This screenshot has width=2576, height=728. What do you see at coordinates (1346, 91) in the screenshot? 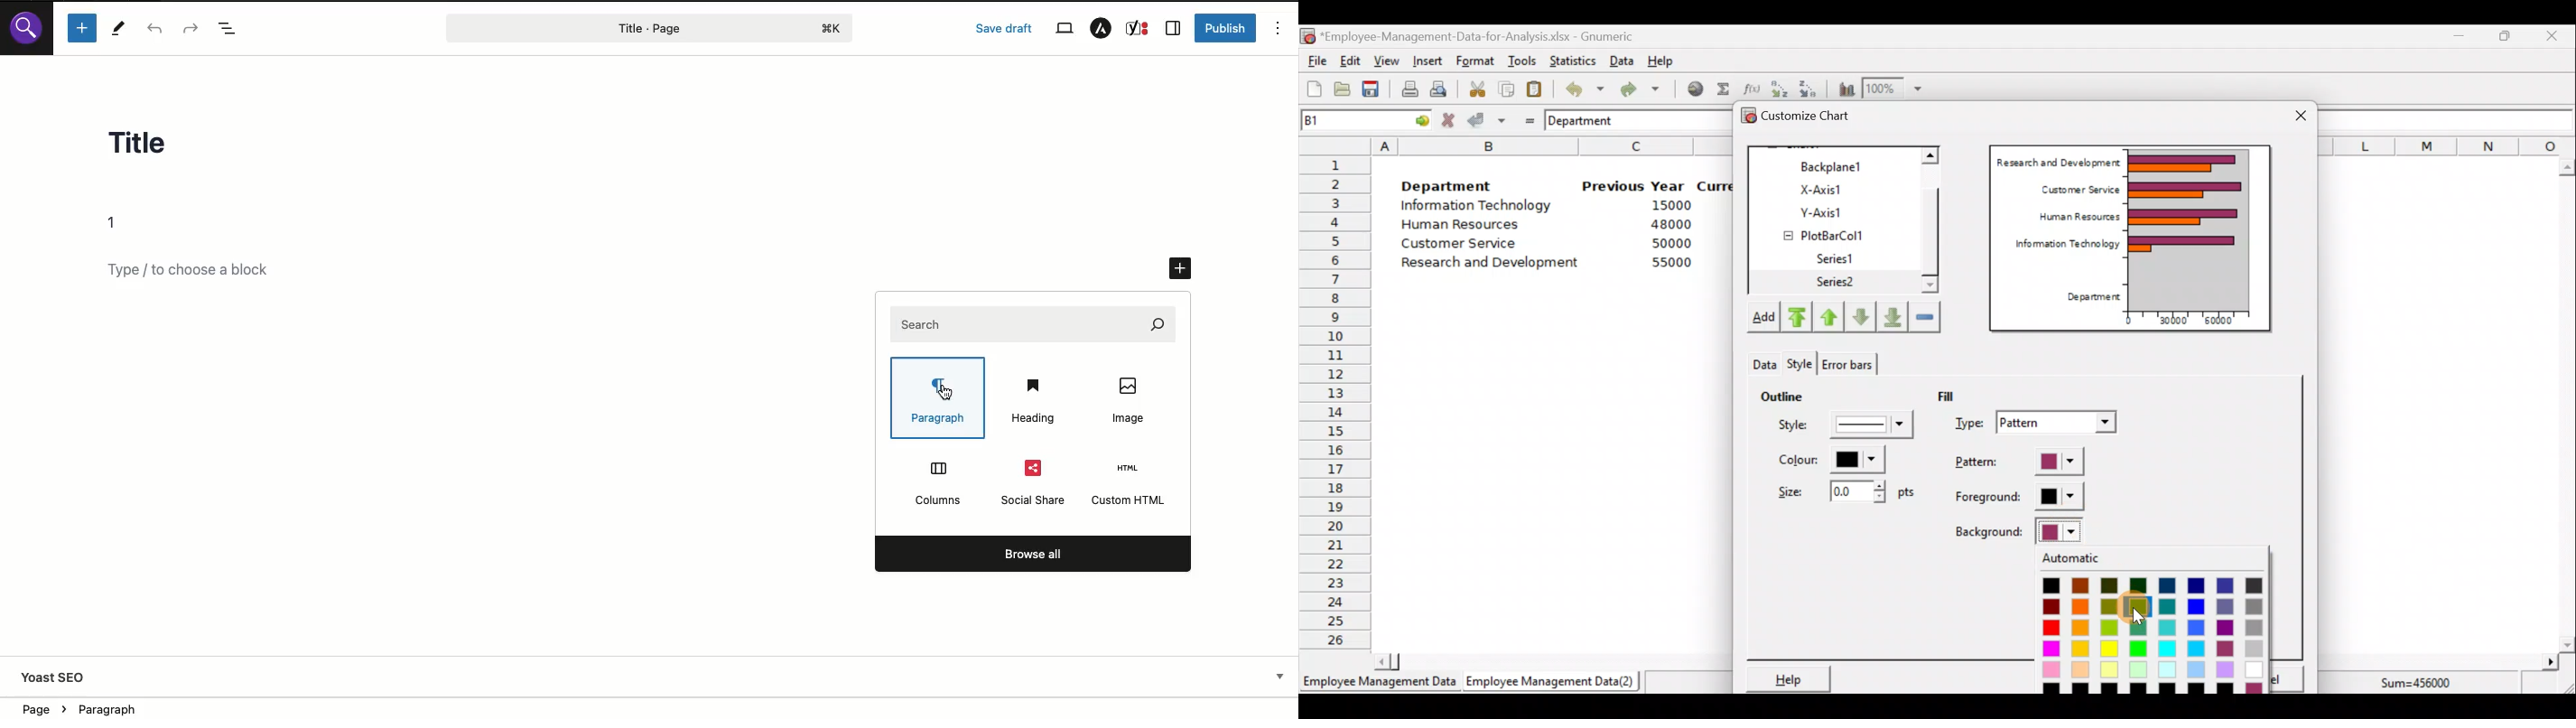
I see `Open a file` at bounding box center [1346, 91].